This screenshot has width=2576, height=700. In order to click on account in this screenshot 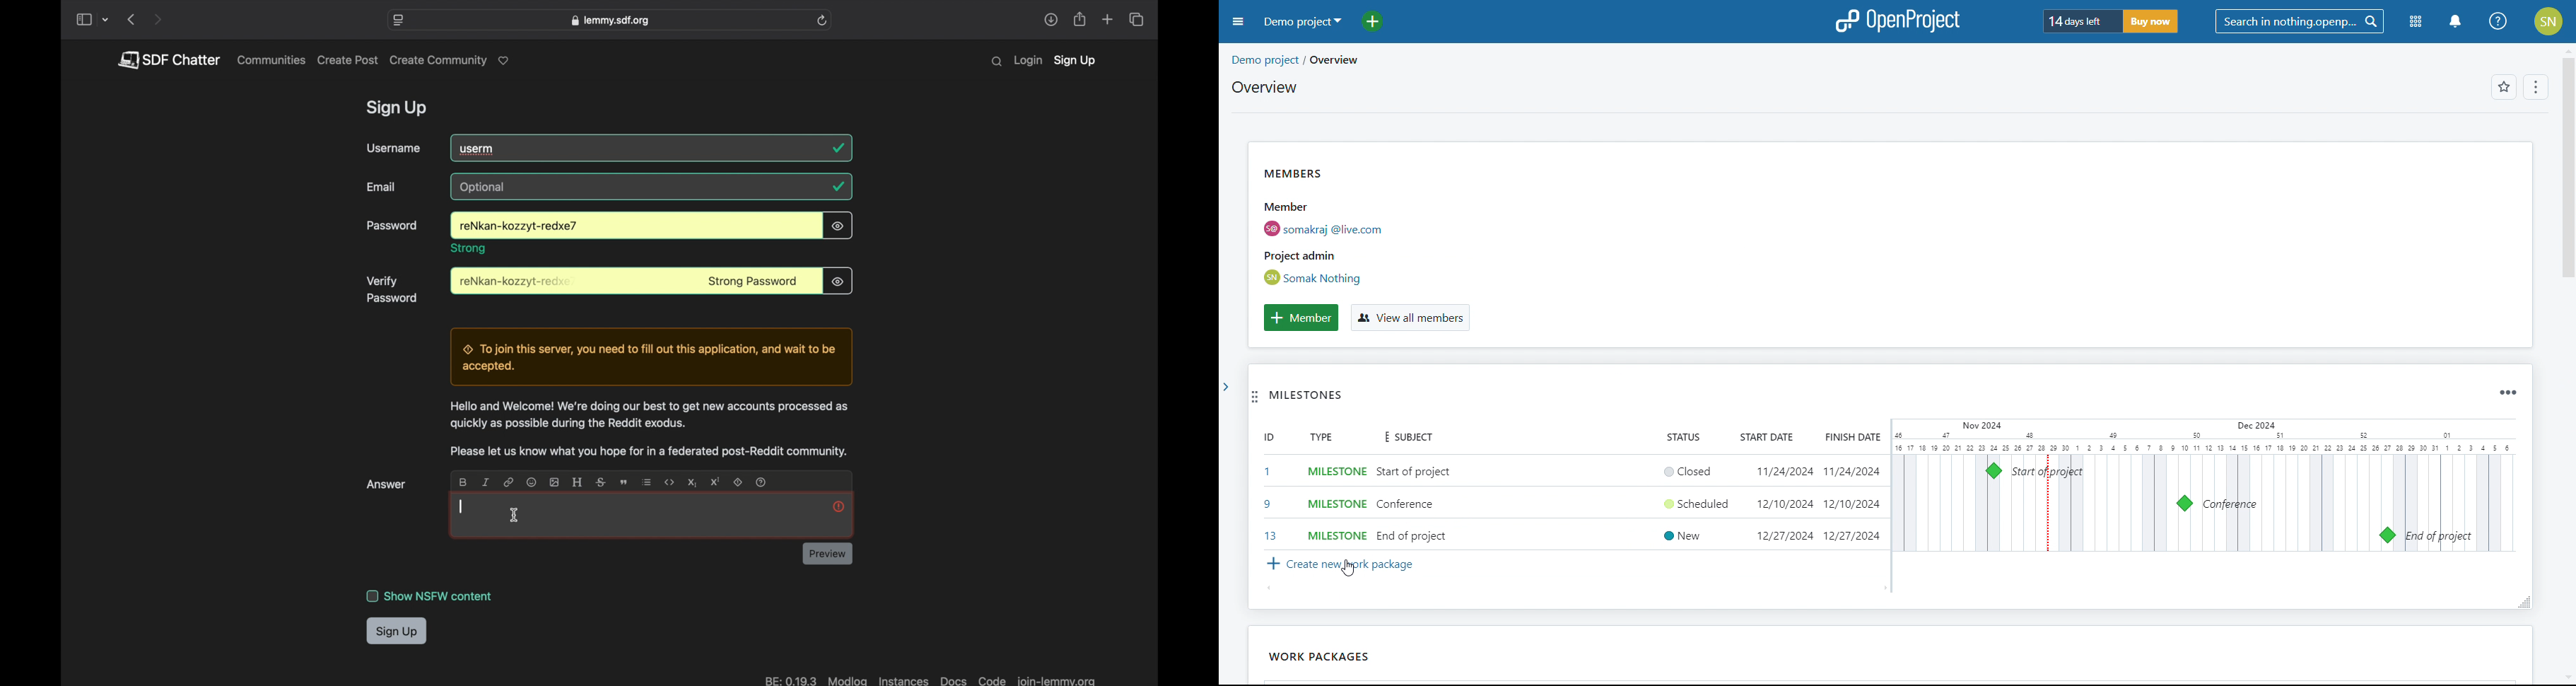, I will do `click(2549, 21)`.